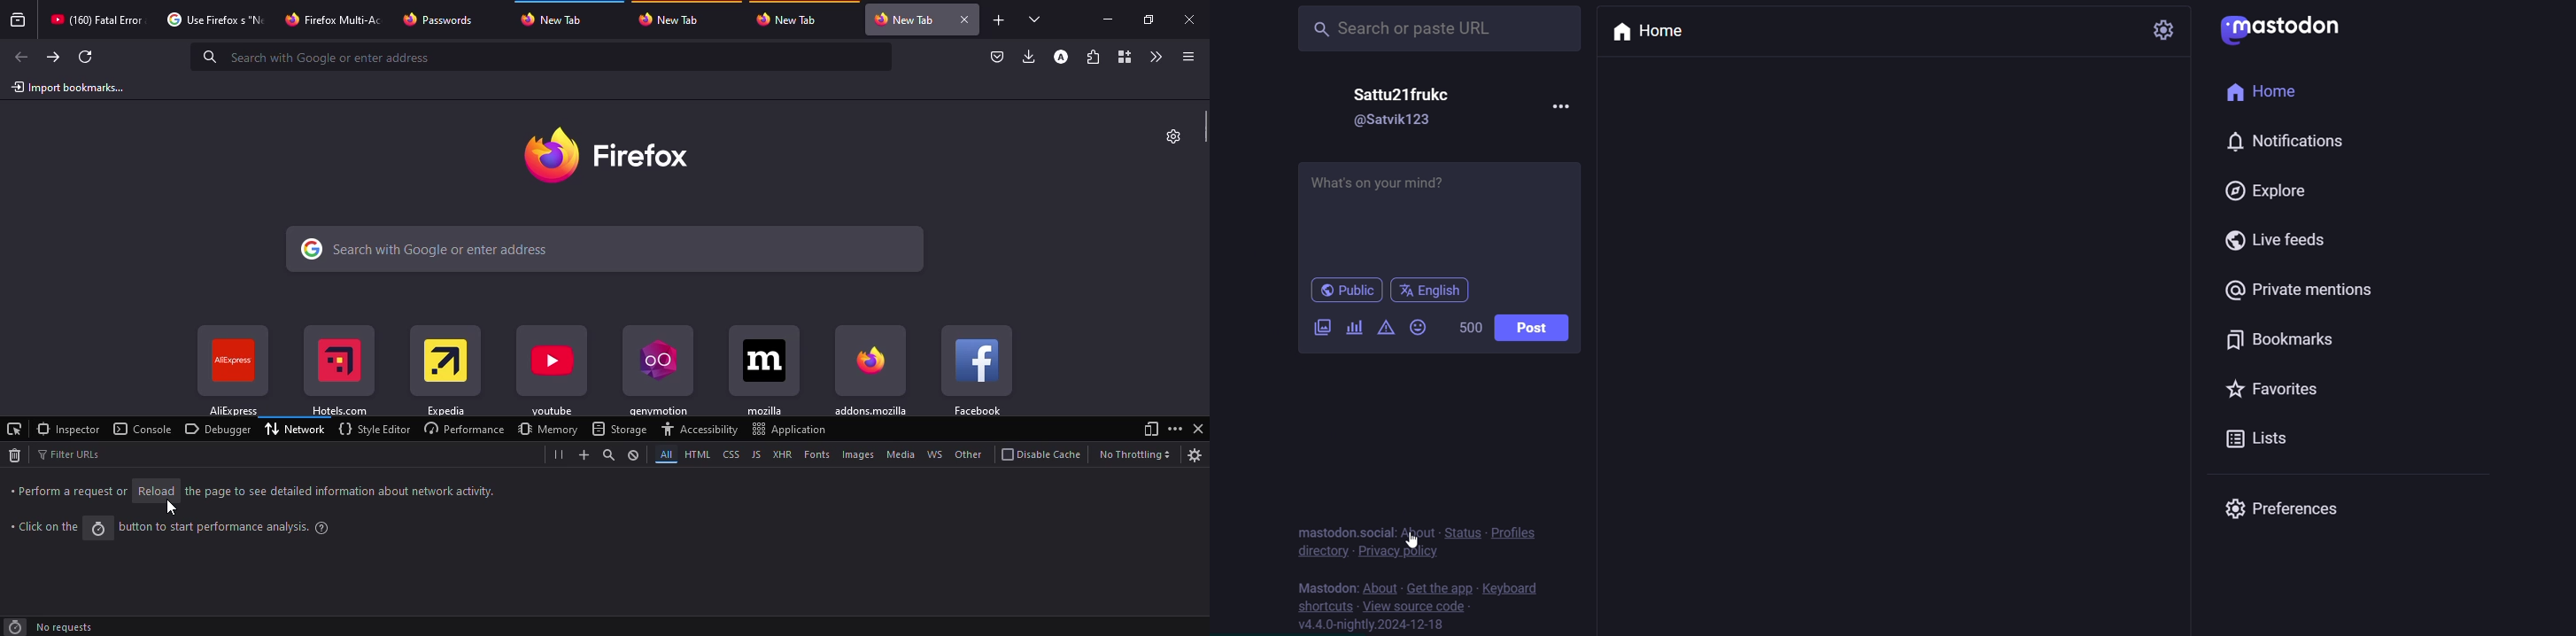  What do you see at coordinates (338, 372) in the screenshot?
I see `shortcuts` at bounding box center [338, 372].